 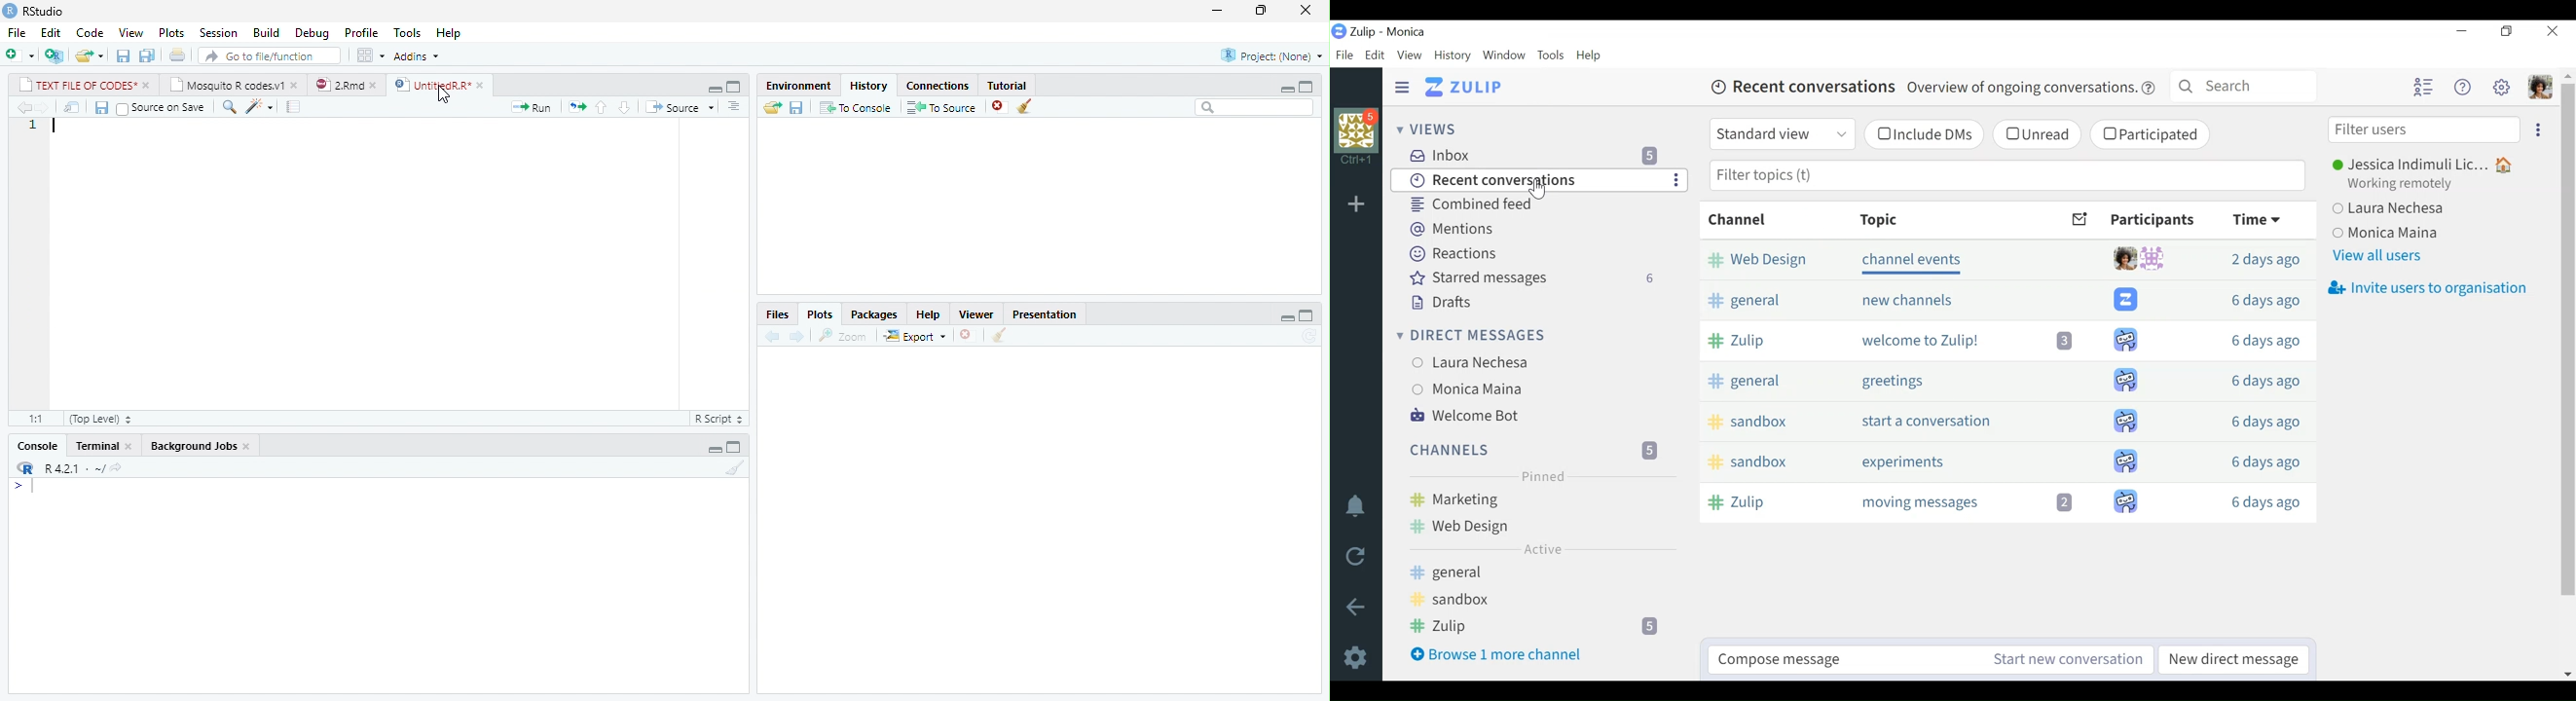 What do you see at coordinates (795, 336) in the screenshot?
I see `forward` at bounding box center [795, 336].